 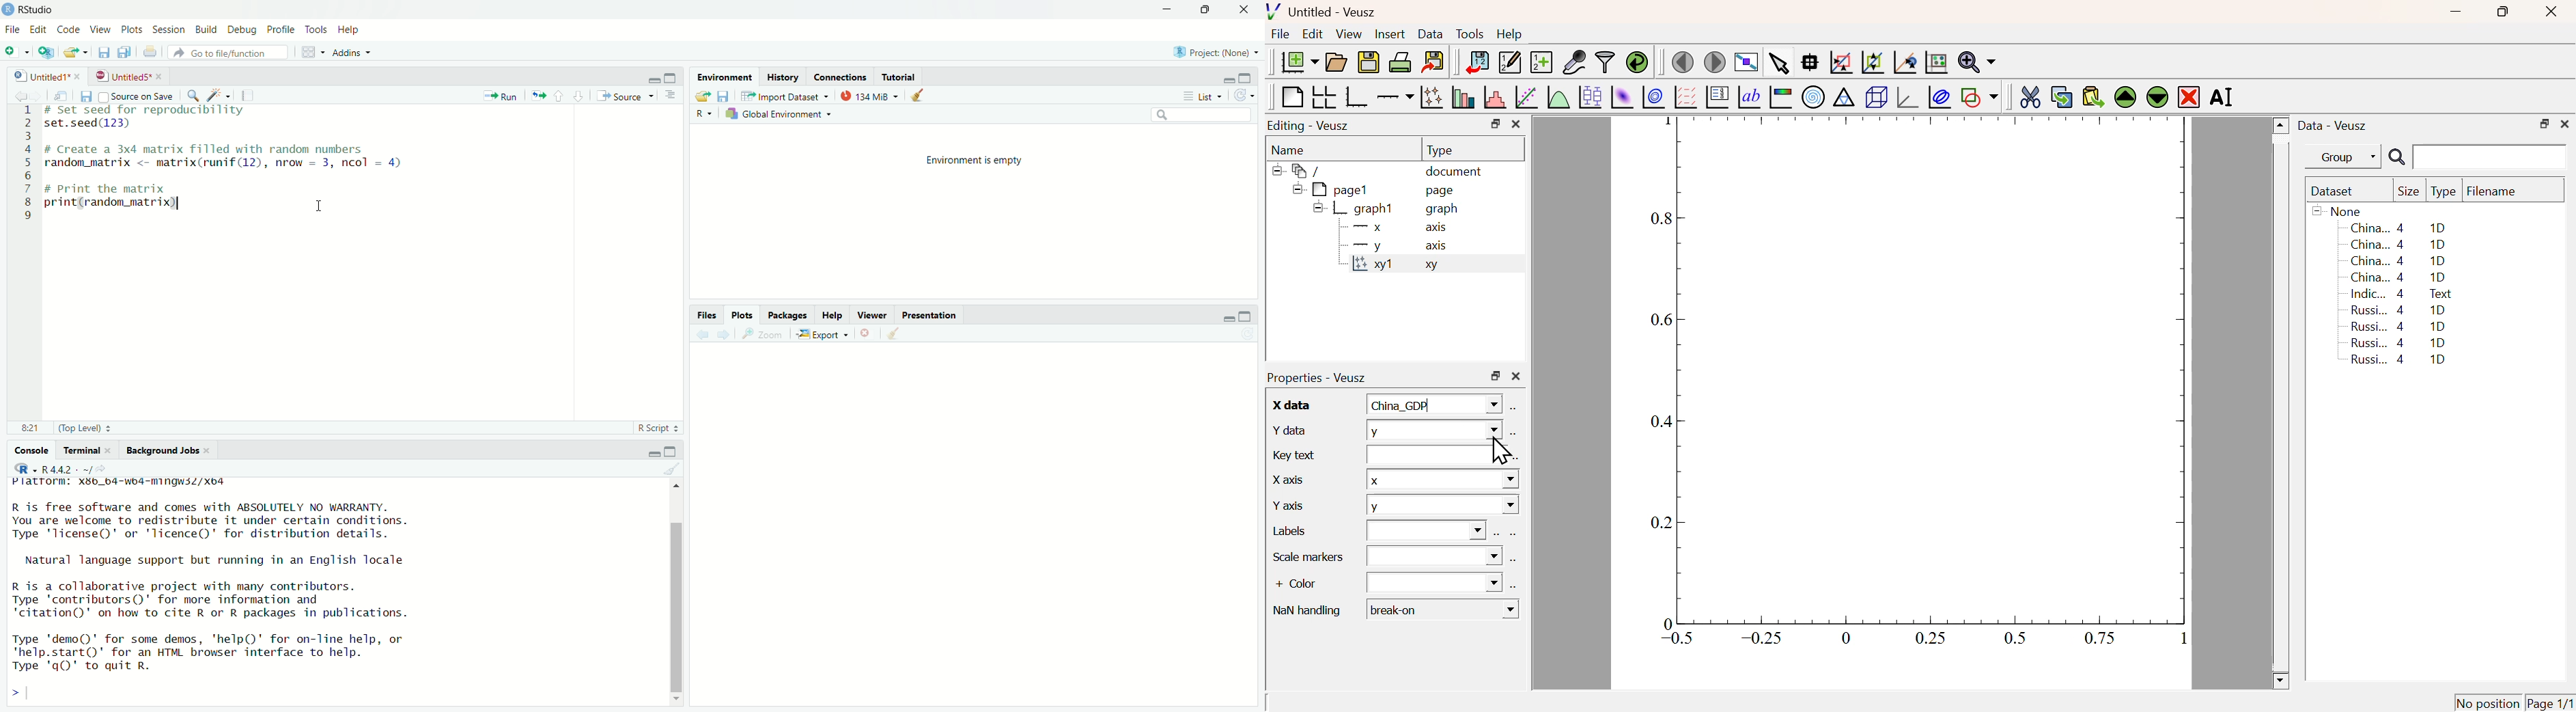 What do you see at coordinates (45, 74) in the screenshot?
I see `Untitled1* *` at bounding box center [45, 74].